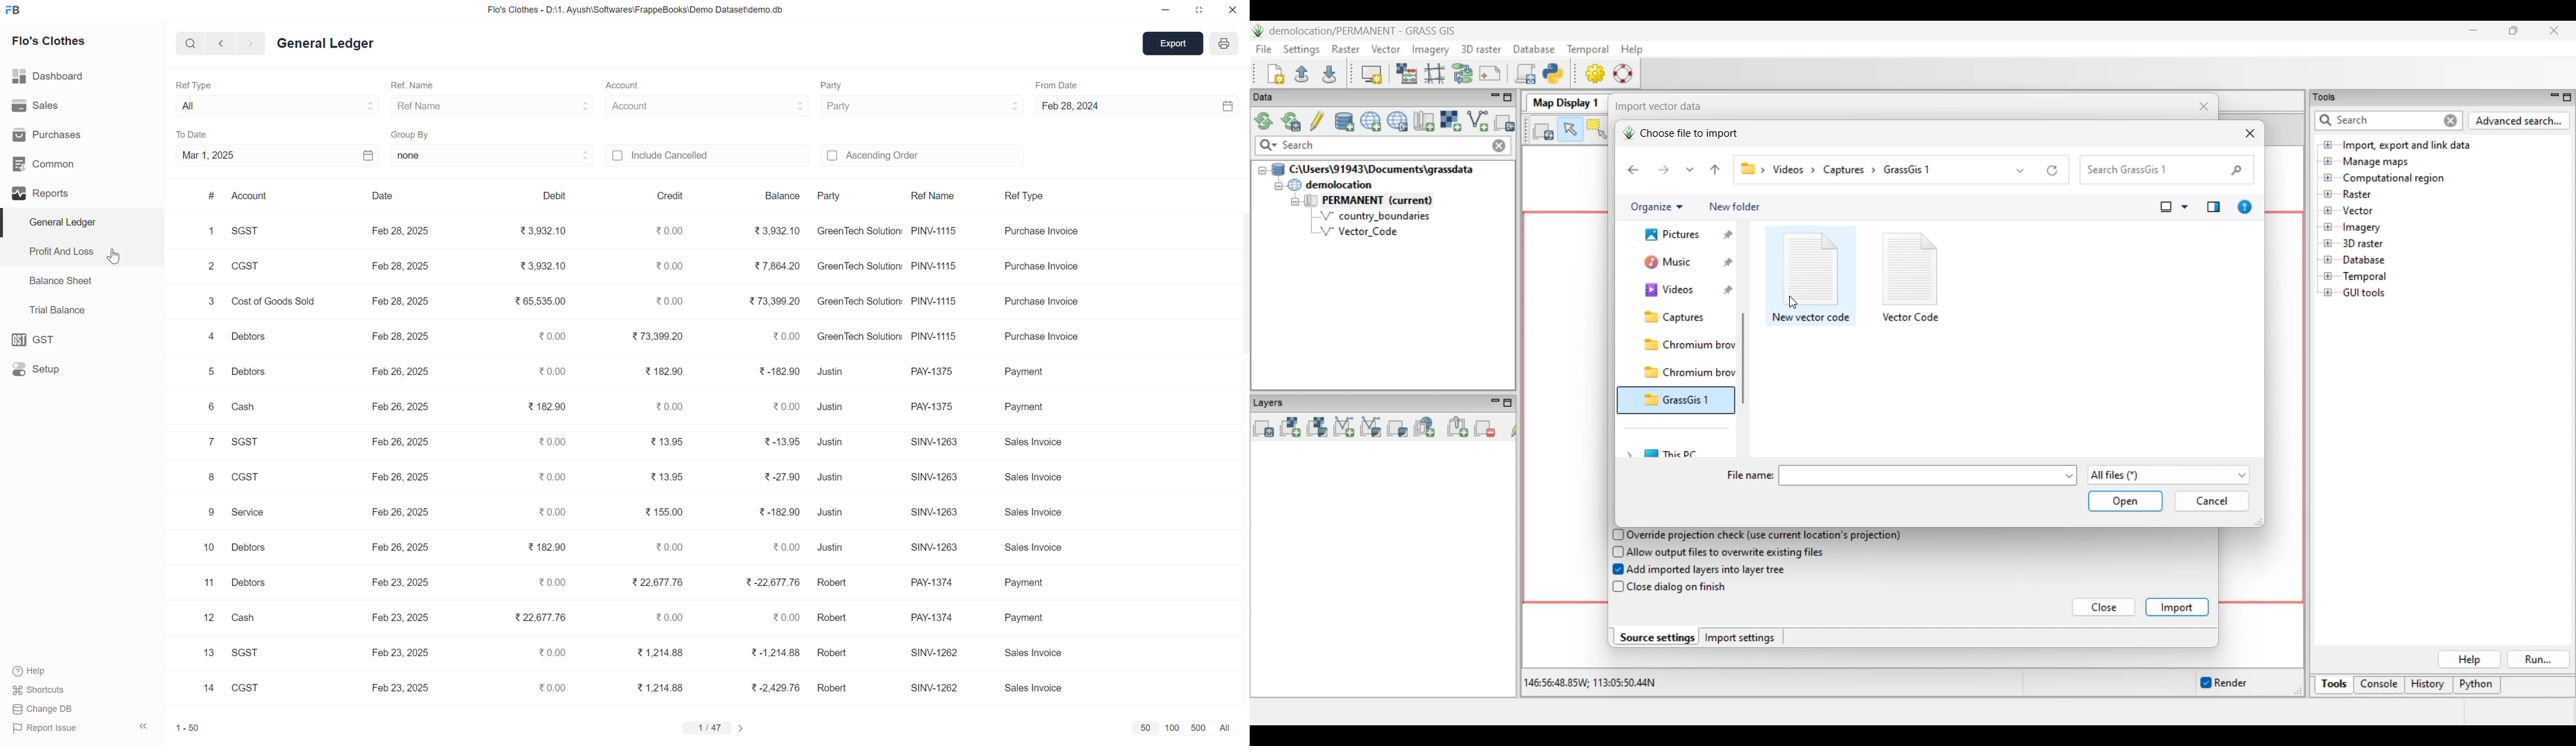 Image resolution: width=2576 pixels, height=756 pixels. Describe the element at coordinates (777, 265) in the screenshot. I see `₹7,864.20` at that location.